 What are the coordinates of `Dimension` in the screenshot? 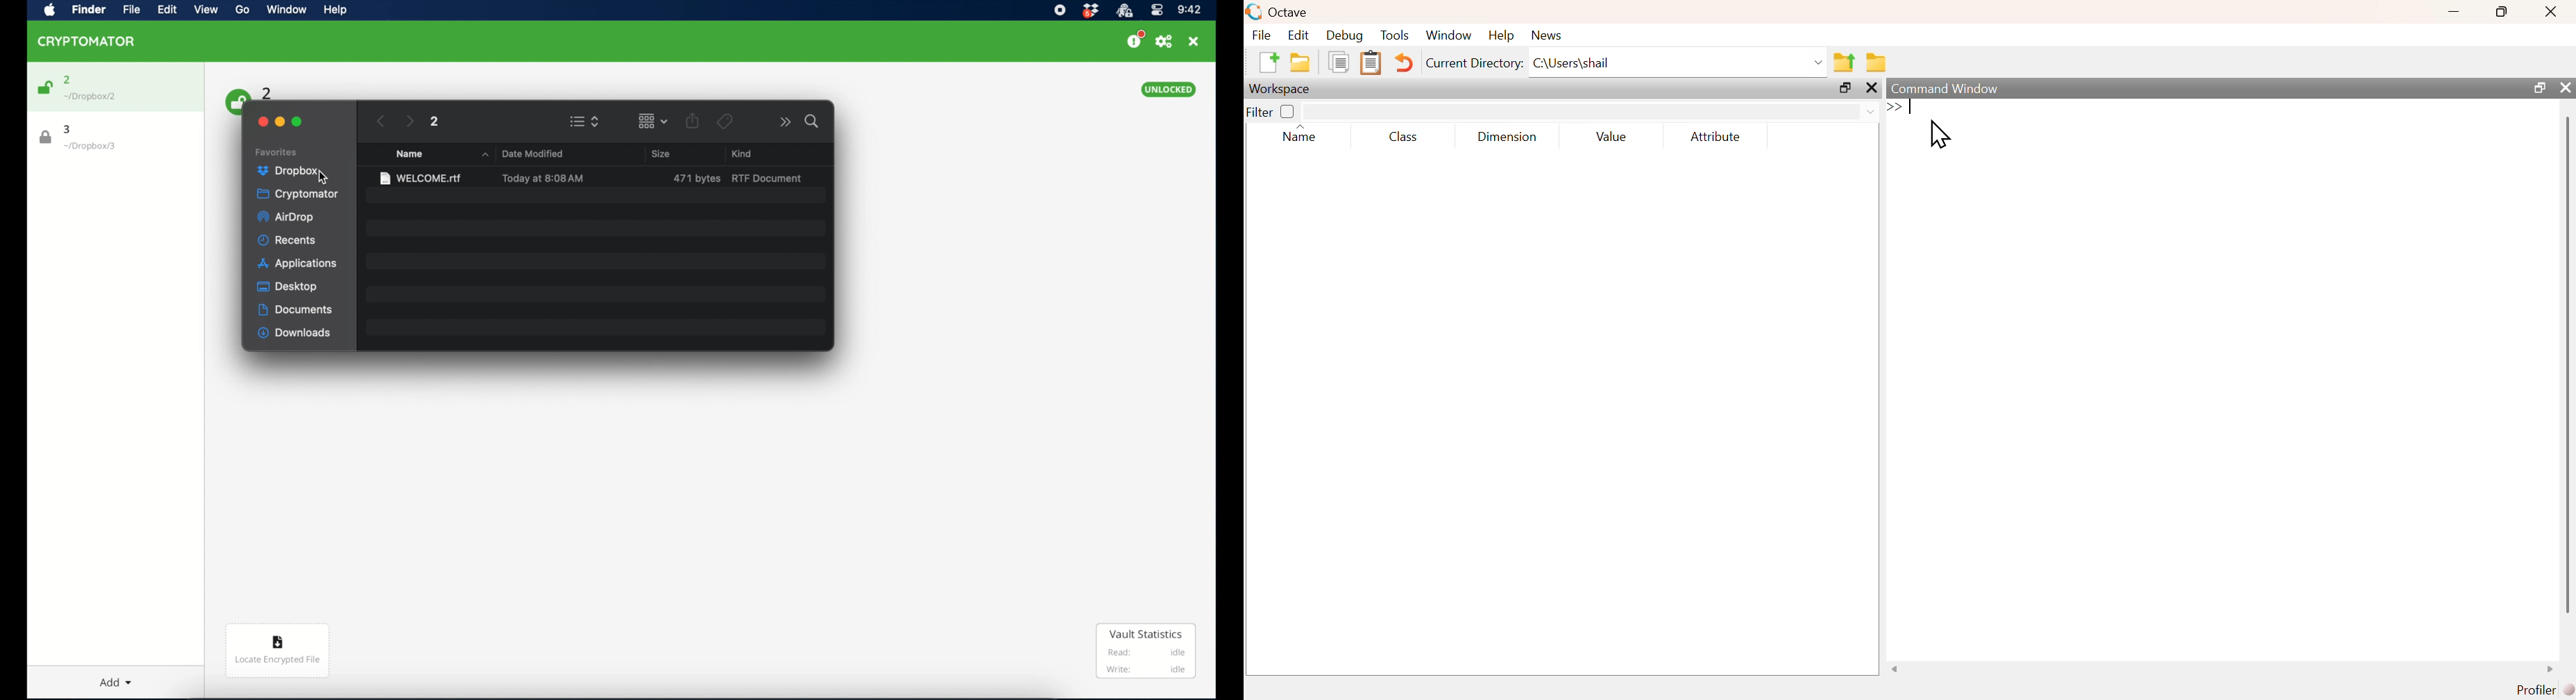 It's located at (1509, 137).